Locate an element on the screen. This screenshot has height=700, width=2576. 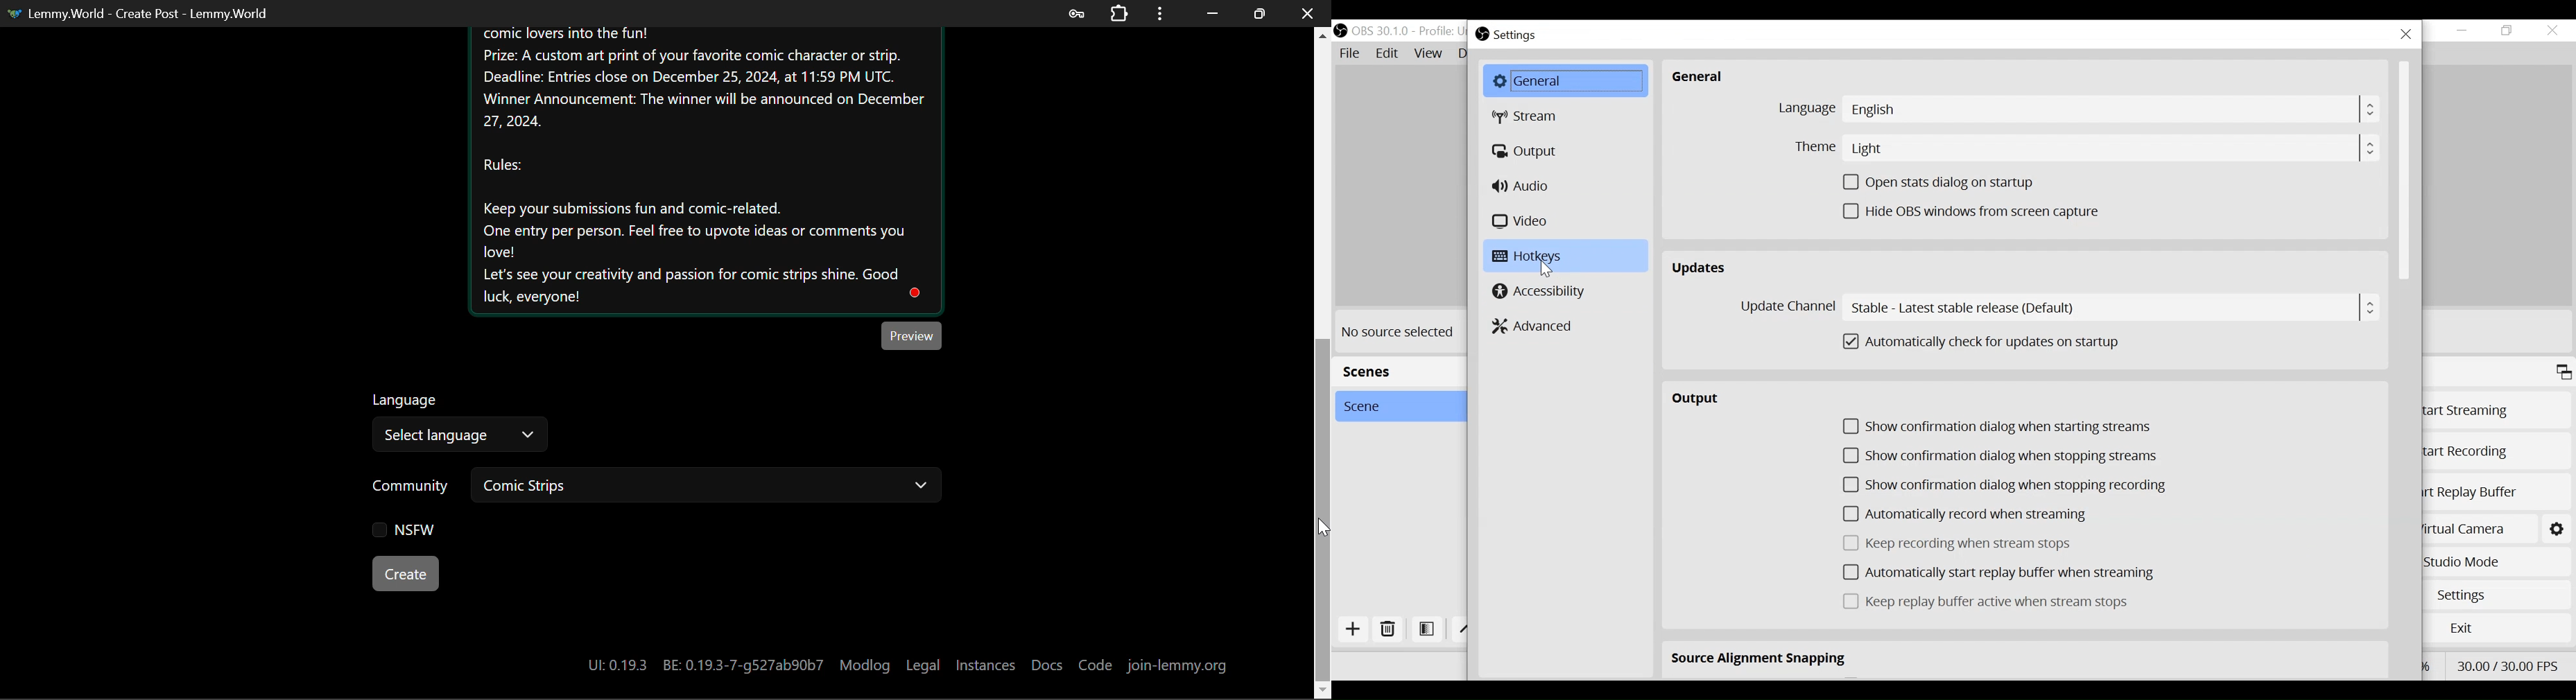
UI:0.19.3 BE:0.19.3-7-g527ab90b7 is located at coordinates (704, 665).